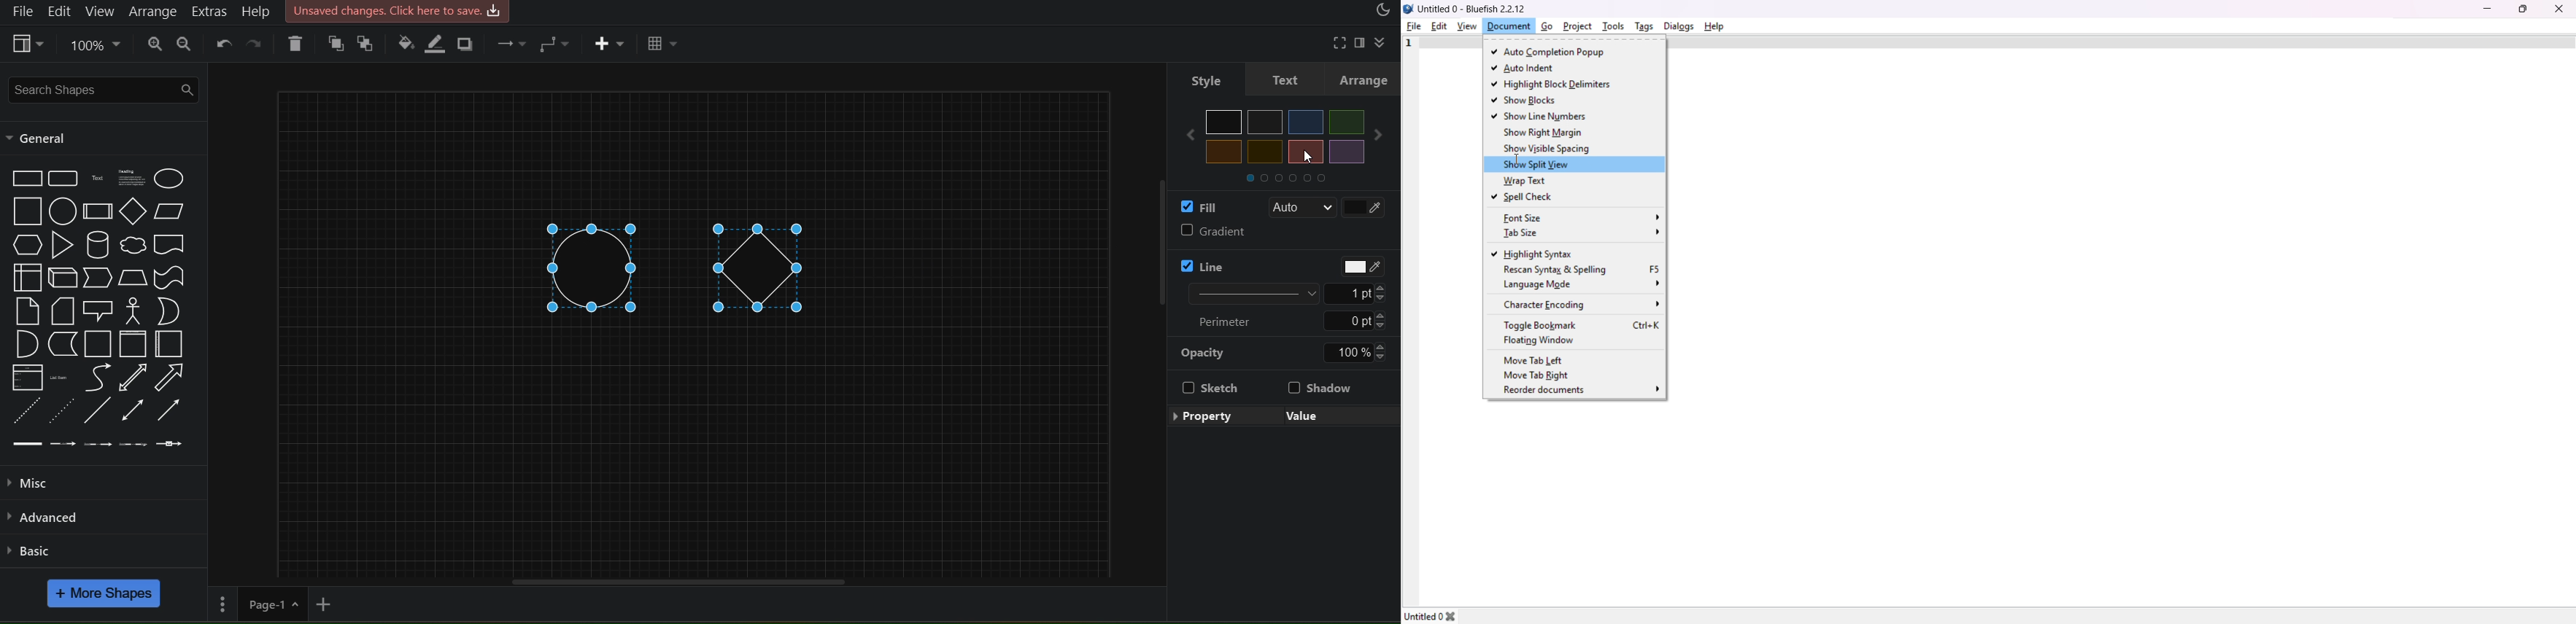 Image resolution: width=2576 pixels, height=644 pixels. I want to click on circle, so click(605, 260).